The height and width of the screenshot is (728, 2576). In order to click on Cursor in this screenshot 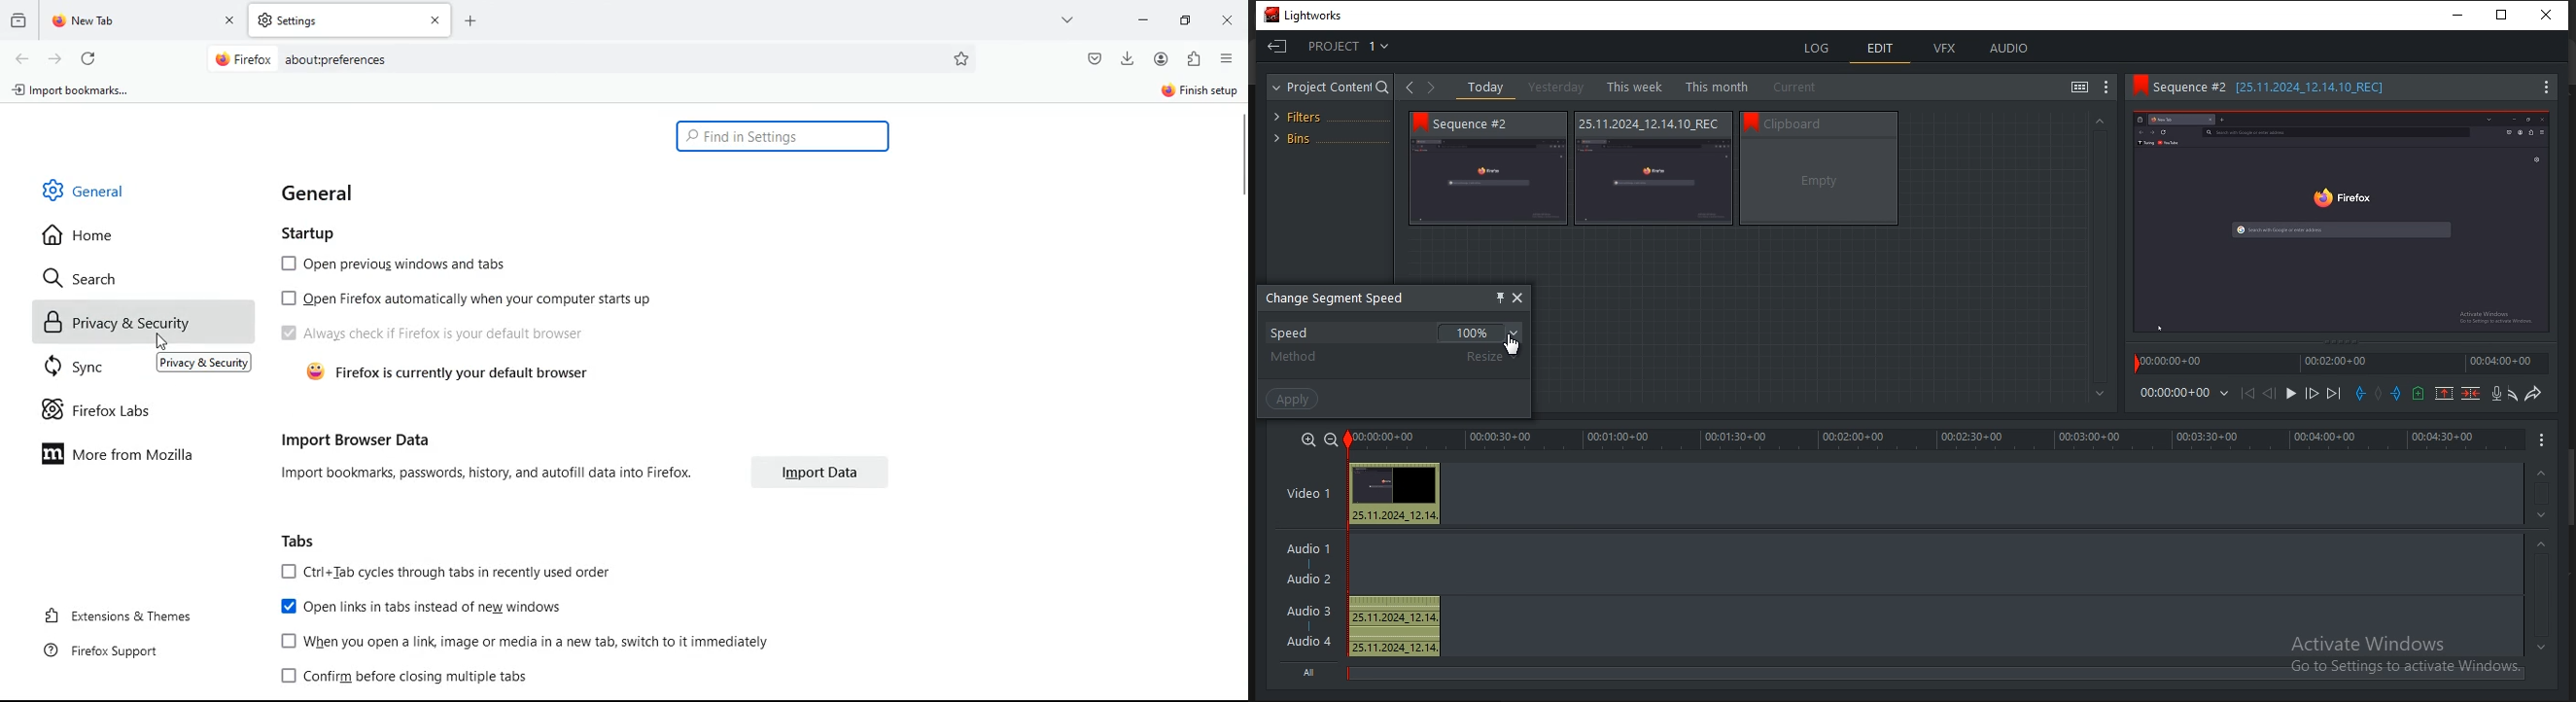, I will do `click(164, 341)`.